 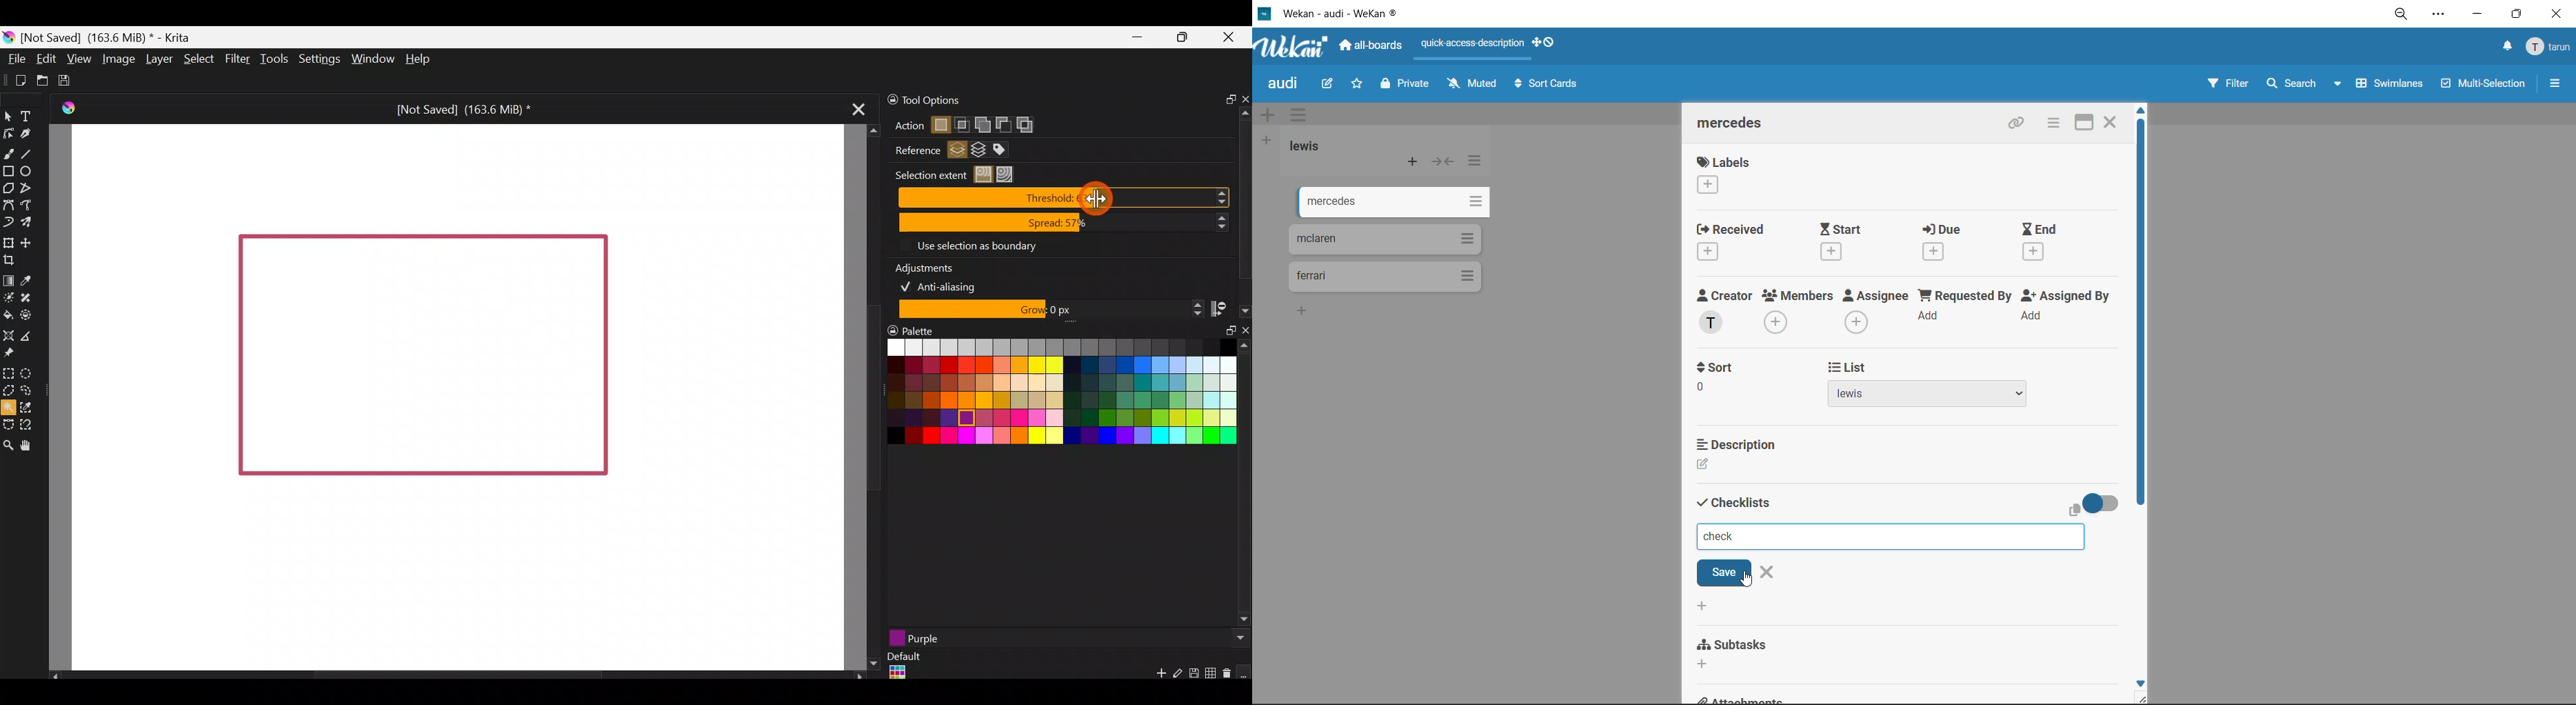 What do you see at coordinates (1093, 195) in the screenshot?
I see `Cursor` at bounding box center [1093, 195].